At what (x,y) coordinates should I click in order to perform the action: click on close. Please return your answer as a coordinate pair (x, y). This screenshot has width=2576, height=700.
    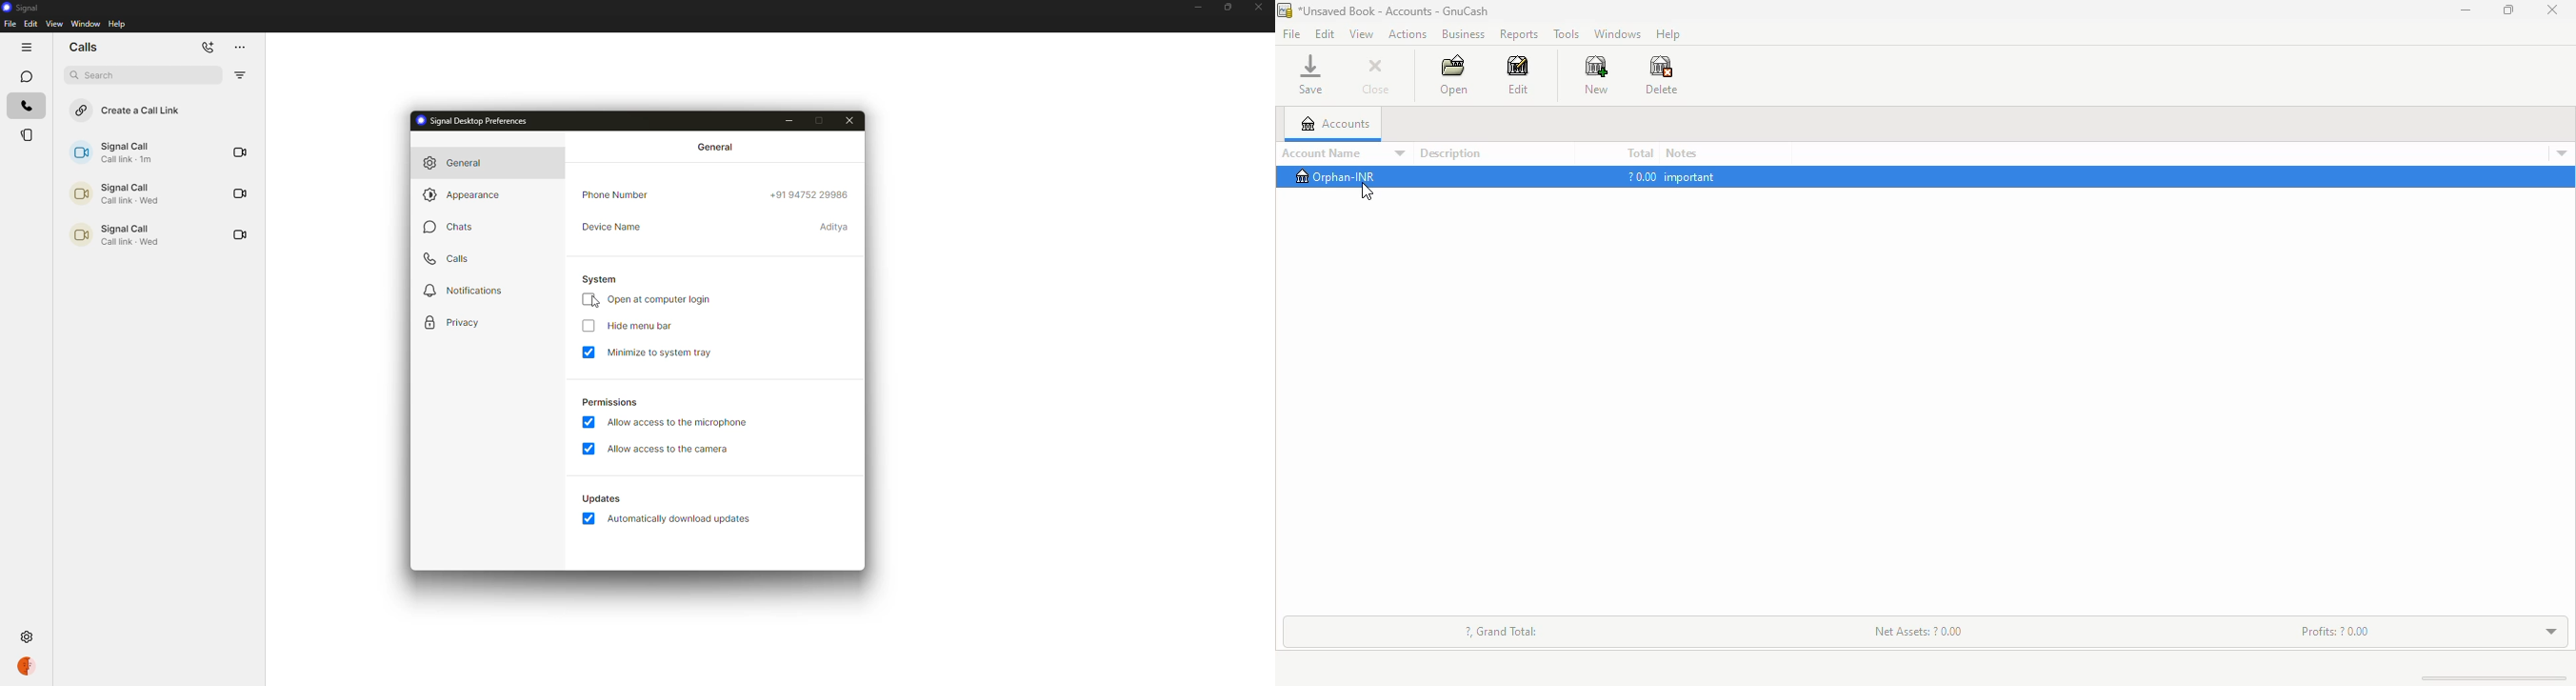
    Looking at the image, I should click on (1377, 76).